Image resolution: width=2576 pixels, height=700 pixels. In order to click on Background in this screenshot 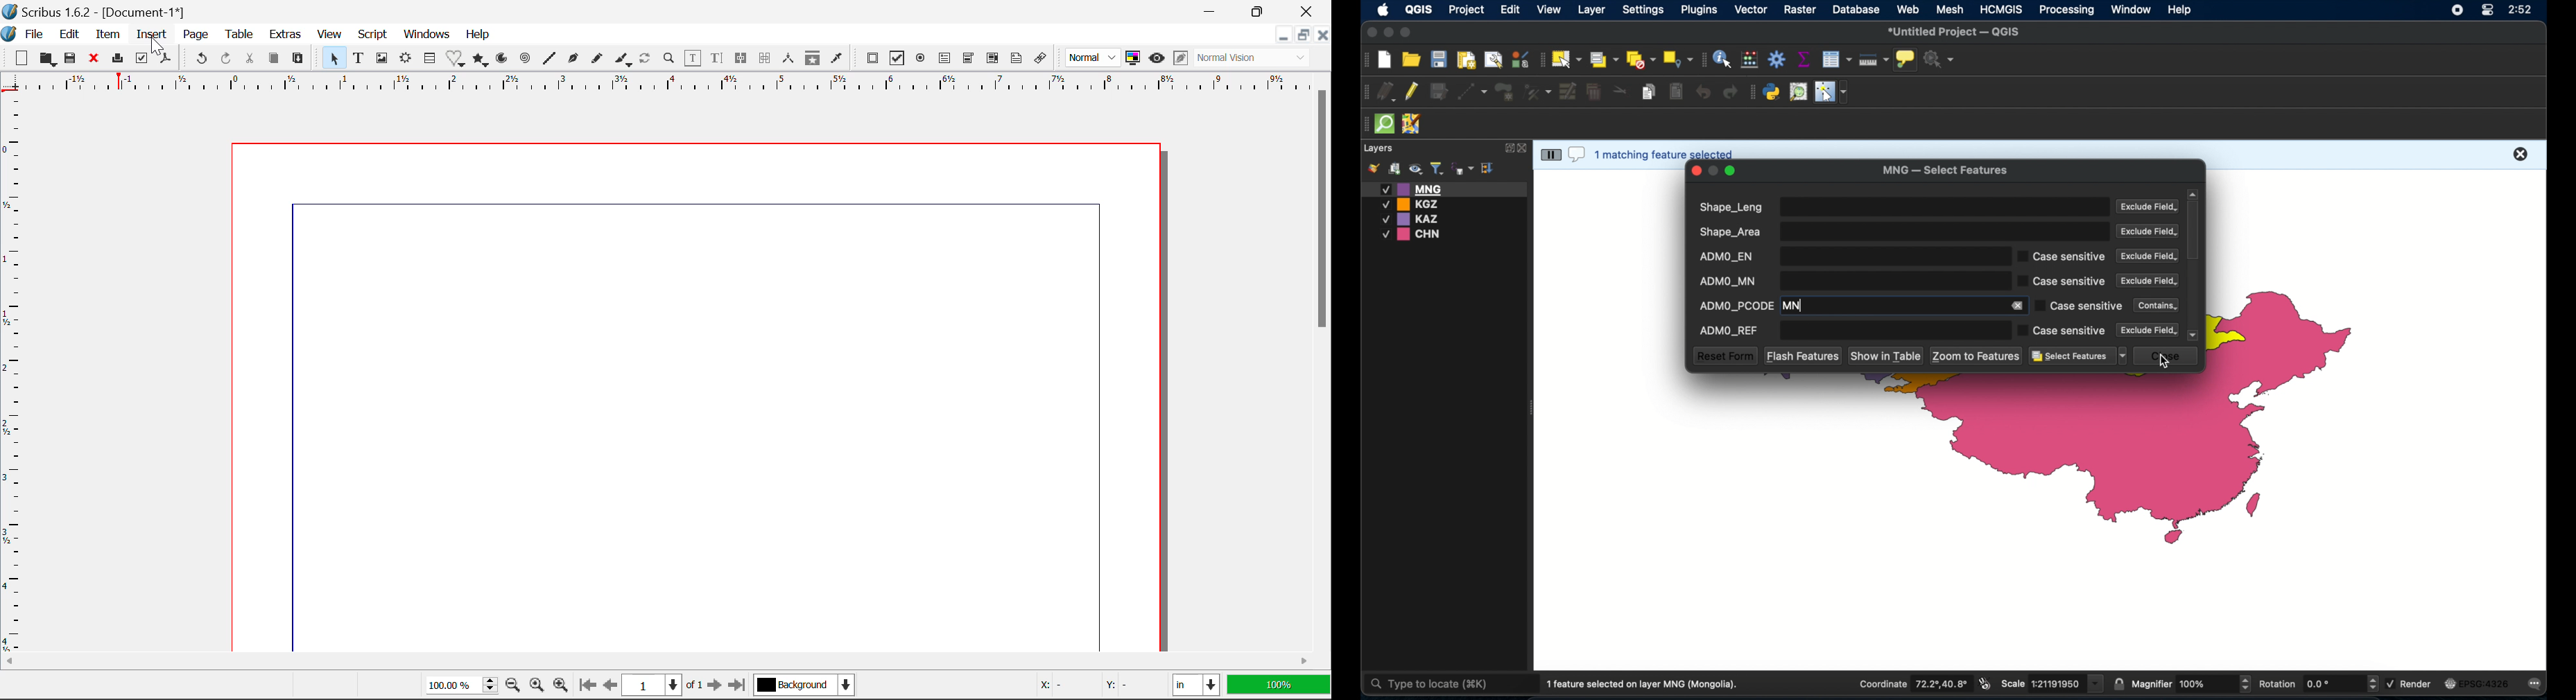, I will do `click(806, 686)`.